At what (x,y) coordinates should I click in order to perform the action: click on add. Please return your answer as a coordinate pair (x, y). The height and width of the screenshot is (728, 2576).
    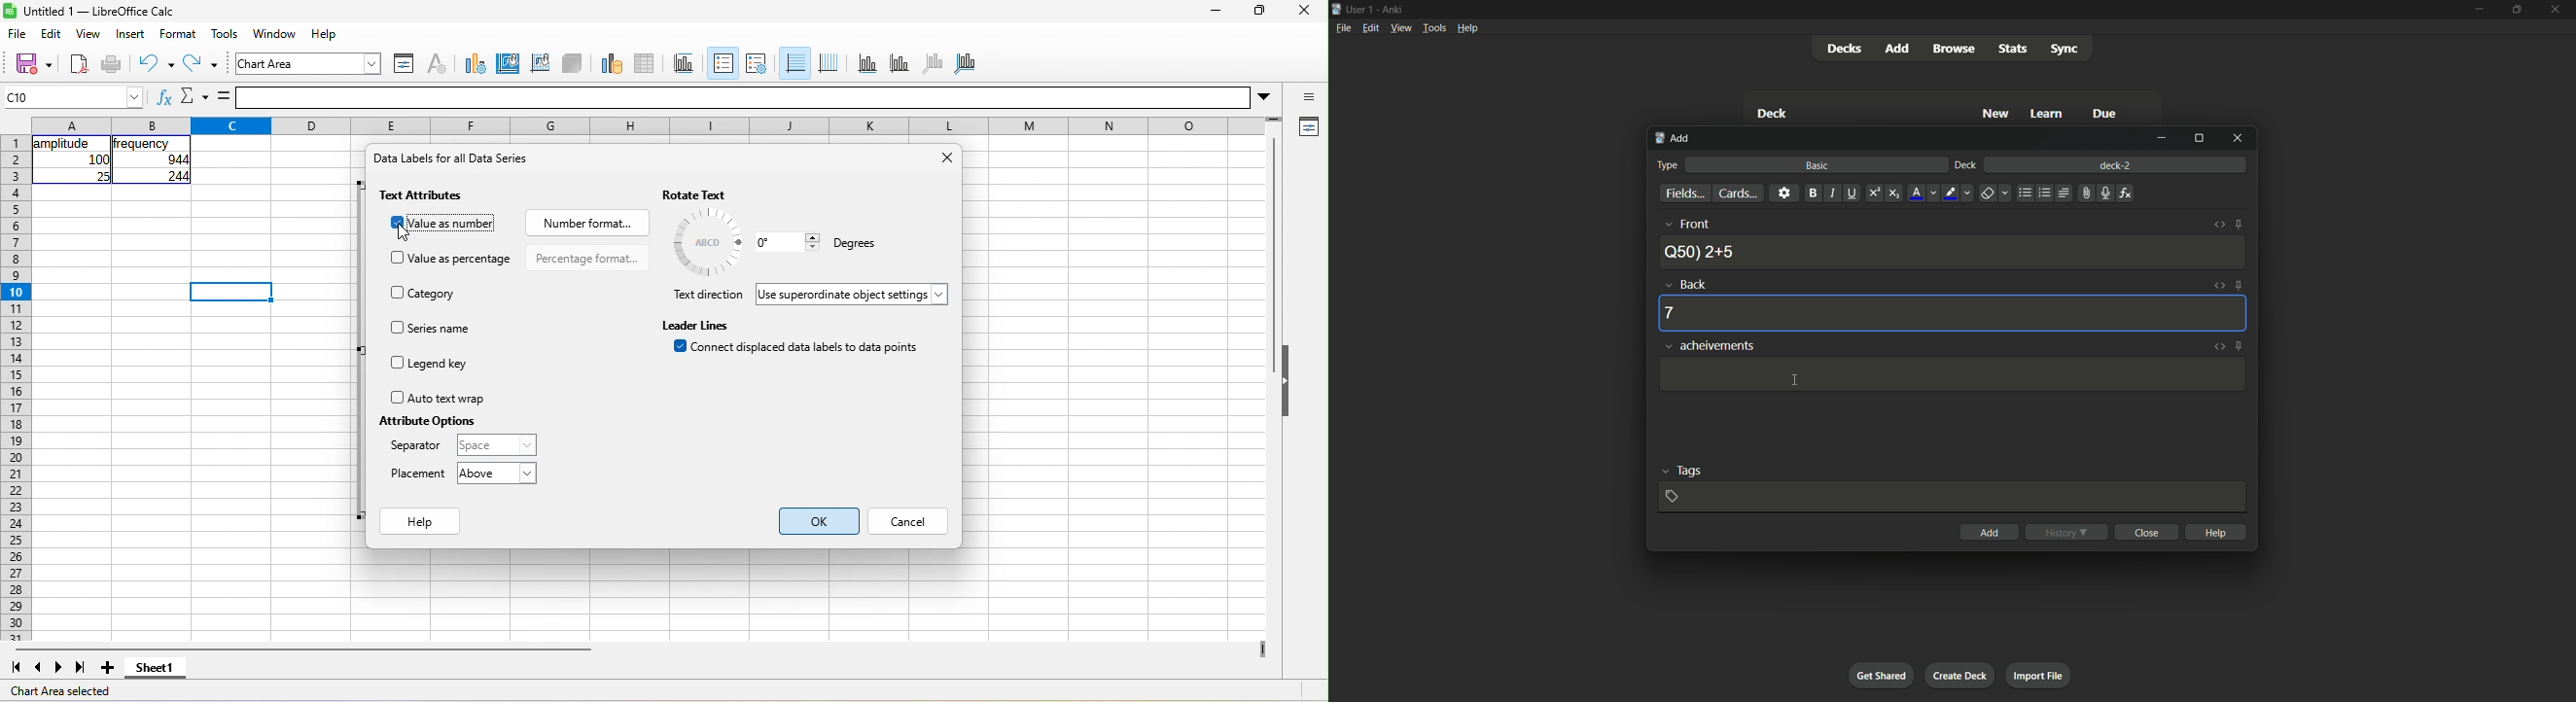
    Looking at the image, I should click on (1672, 138).